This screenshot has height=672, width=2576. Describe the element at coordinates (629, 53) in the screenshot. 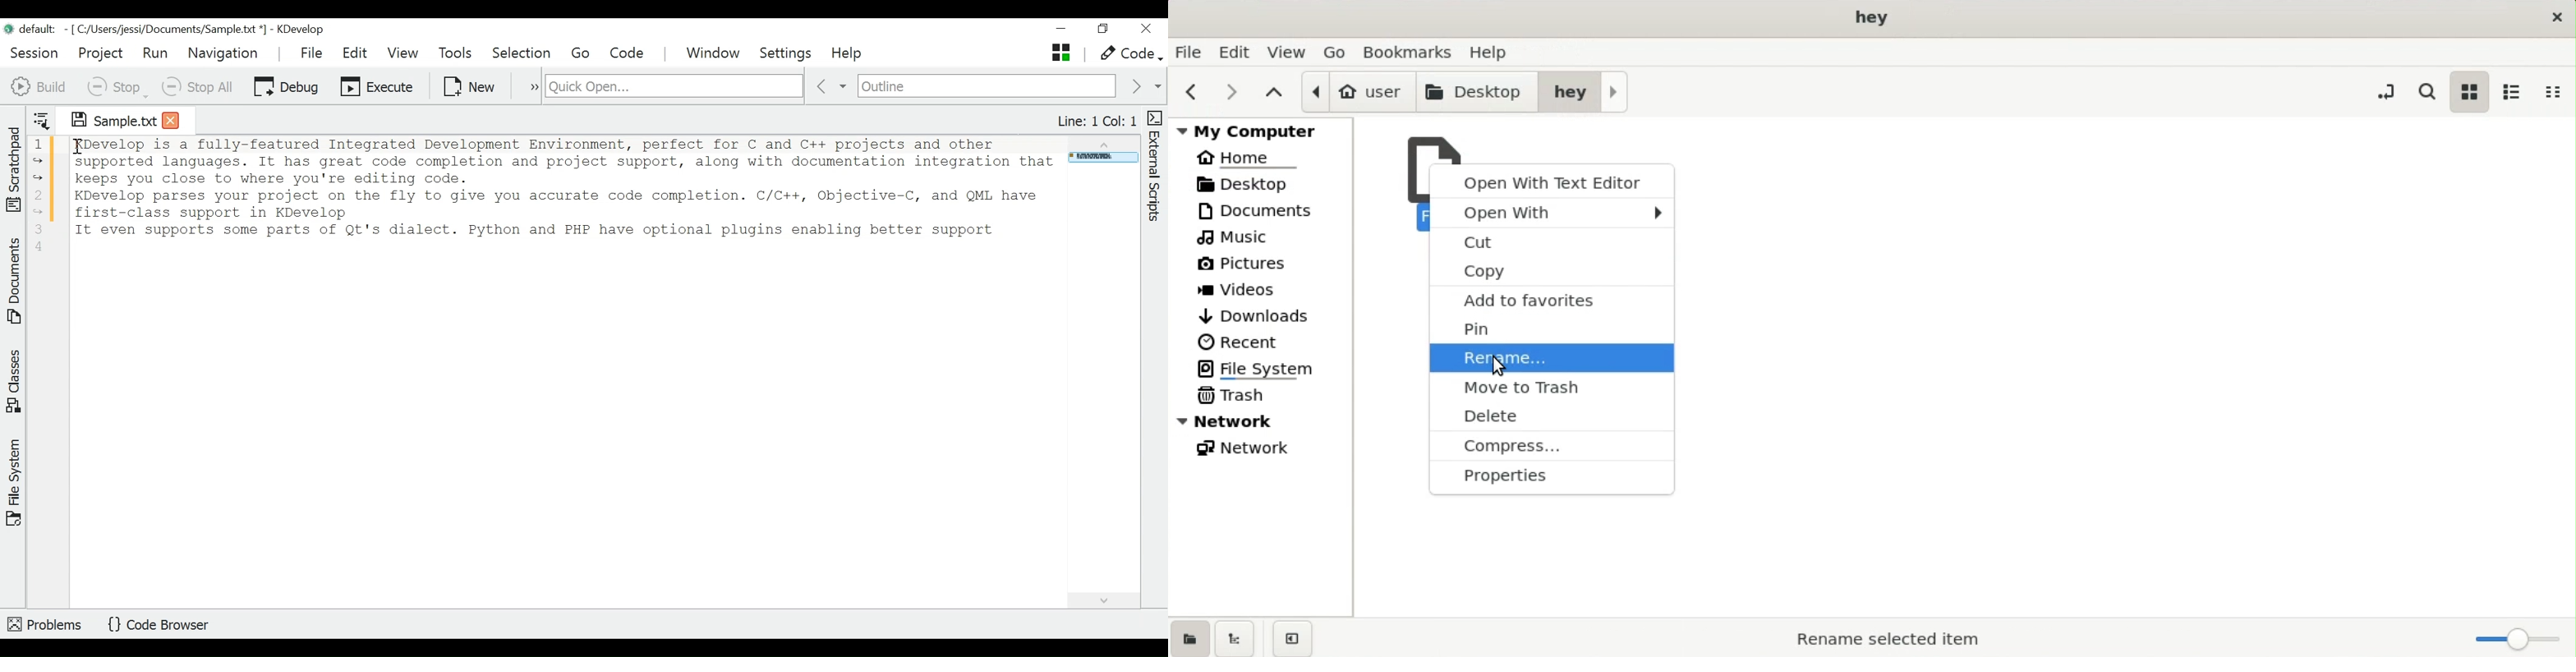

I see `Code` at that location.